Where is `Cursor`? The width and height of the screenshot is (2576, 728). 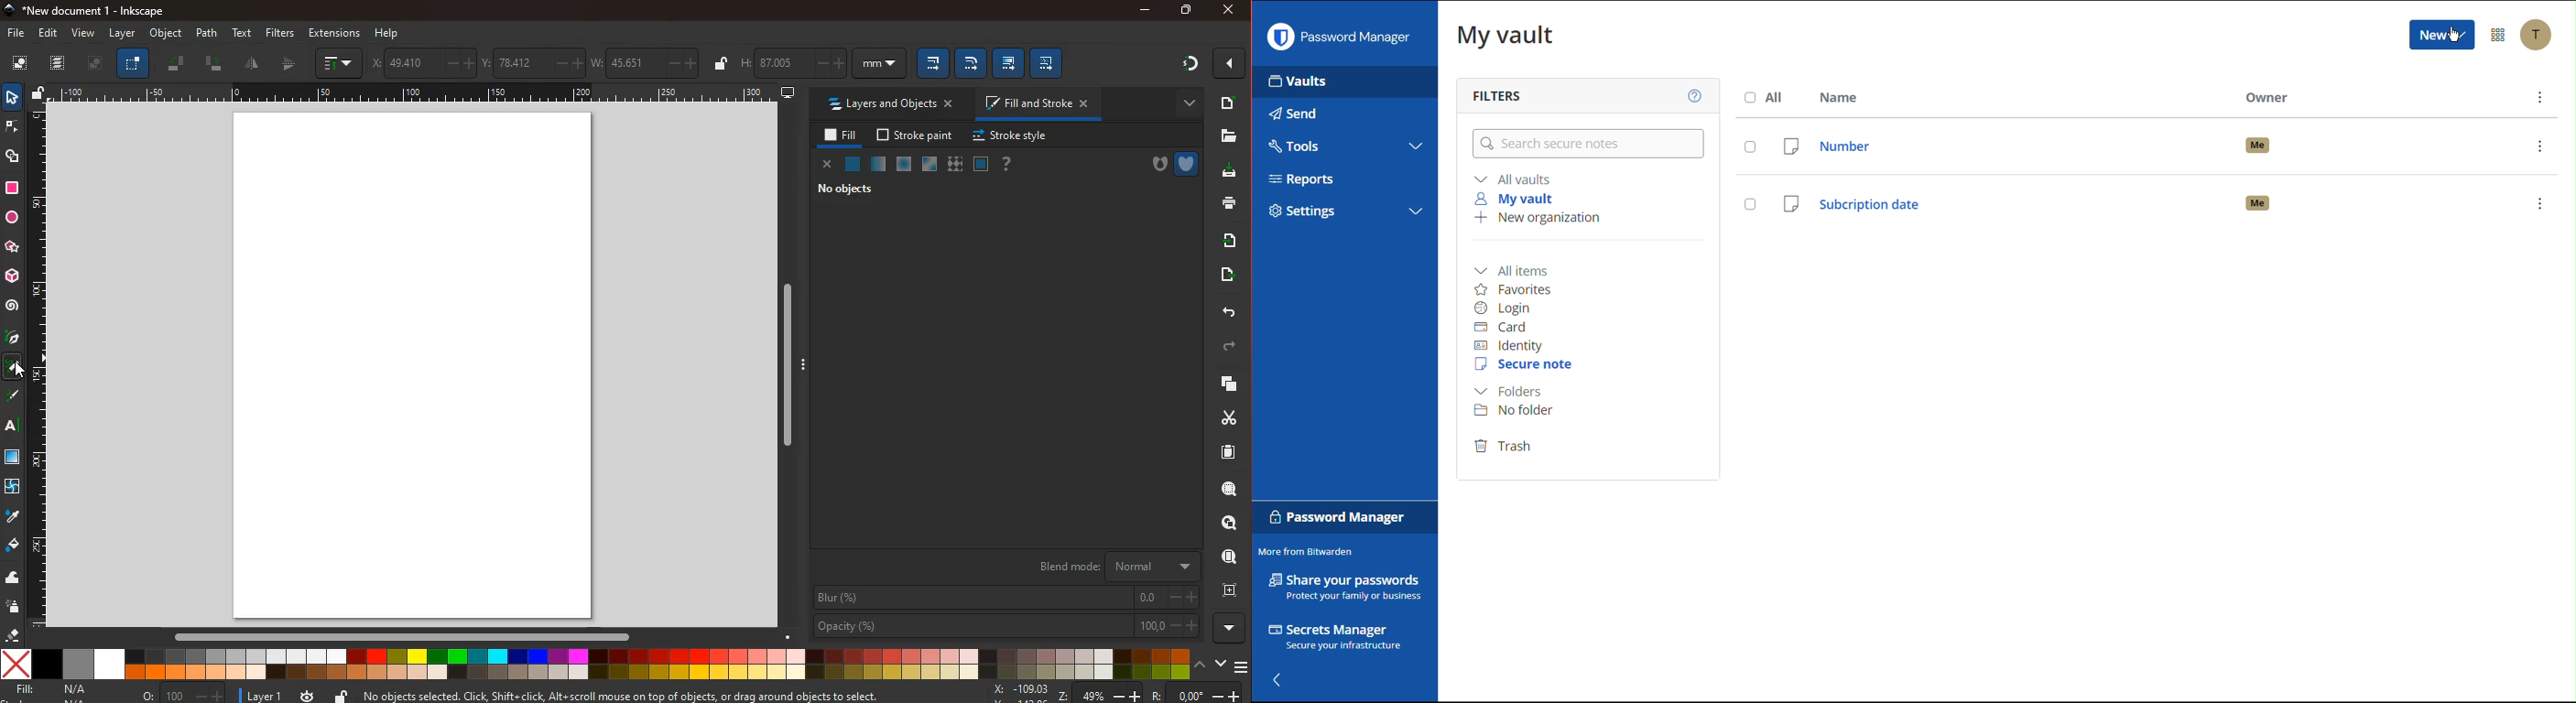
Cursor is located at coordinates (2453, 36).